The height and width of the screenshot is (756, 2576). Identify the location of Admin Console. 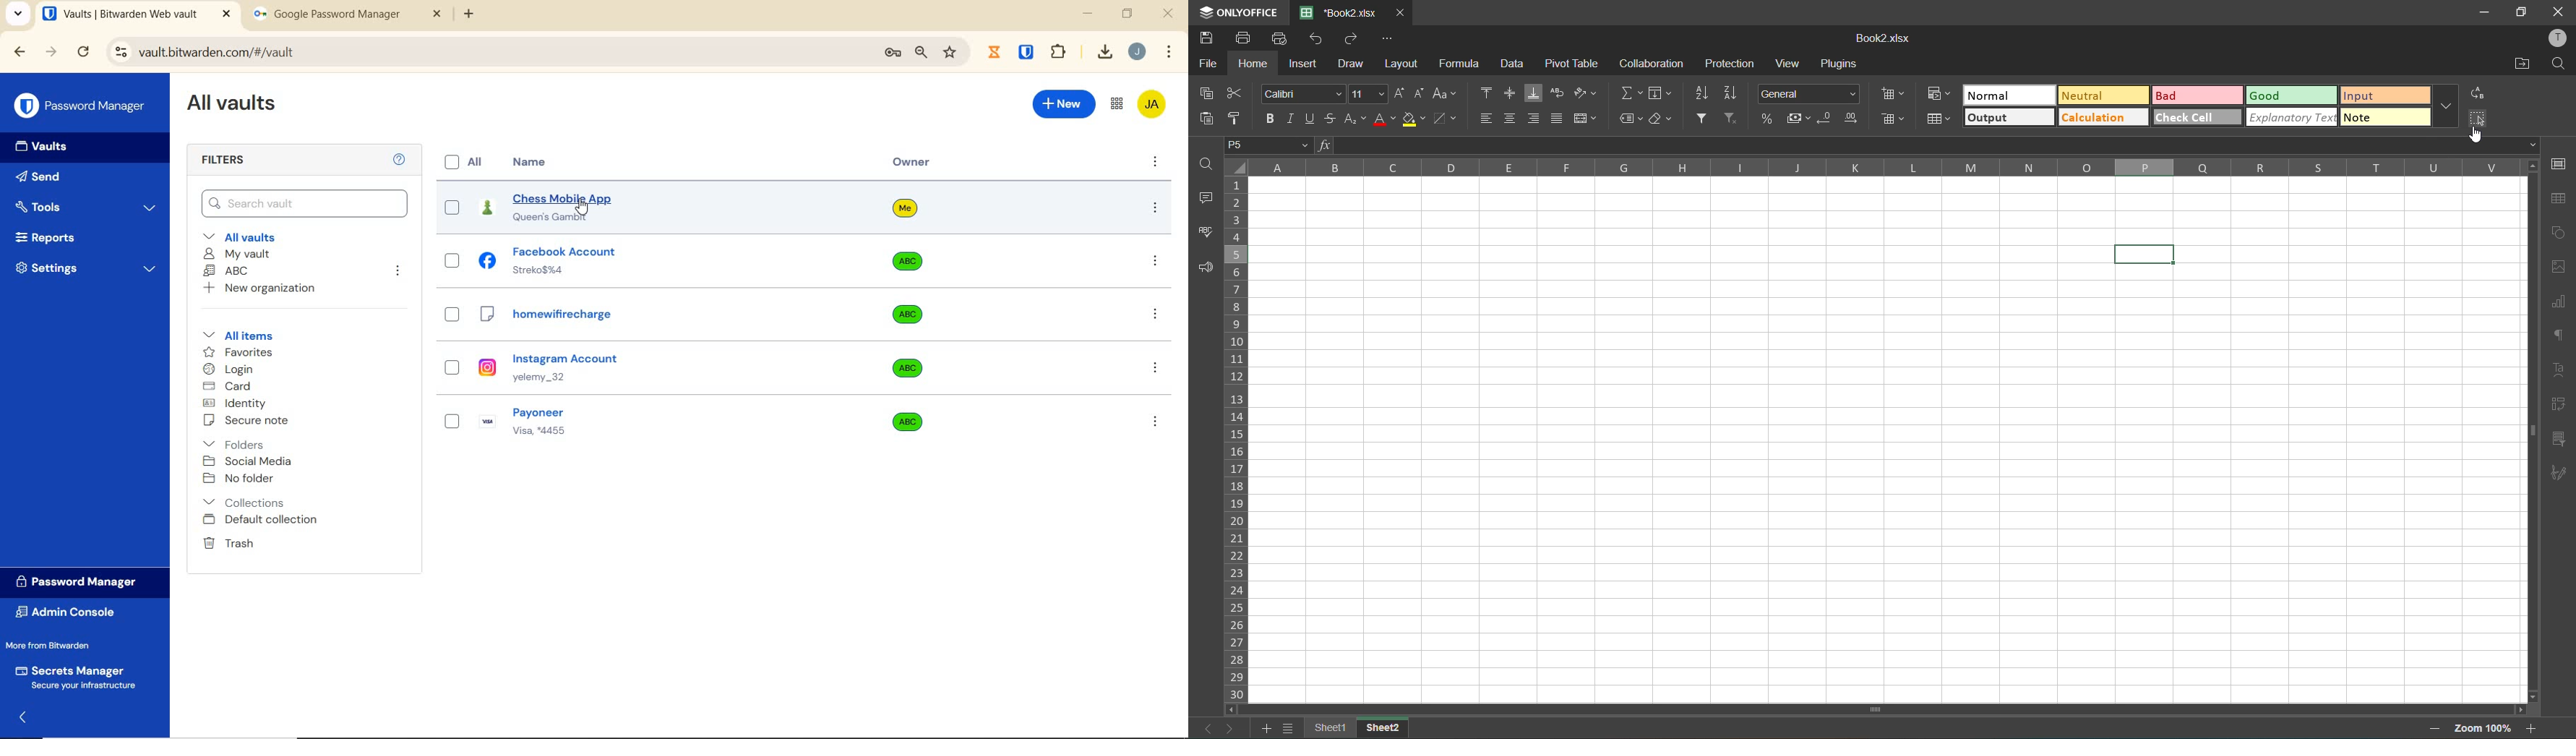
(74, 614).